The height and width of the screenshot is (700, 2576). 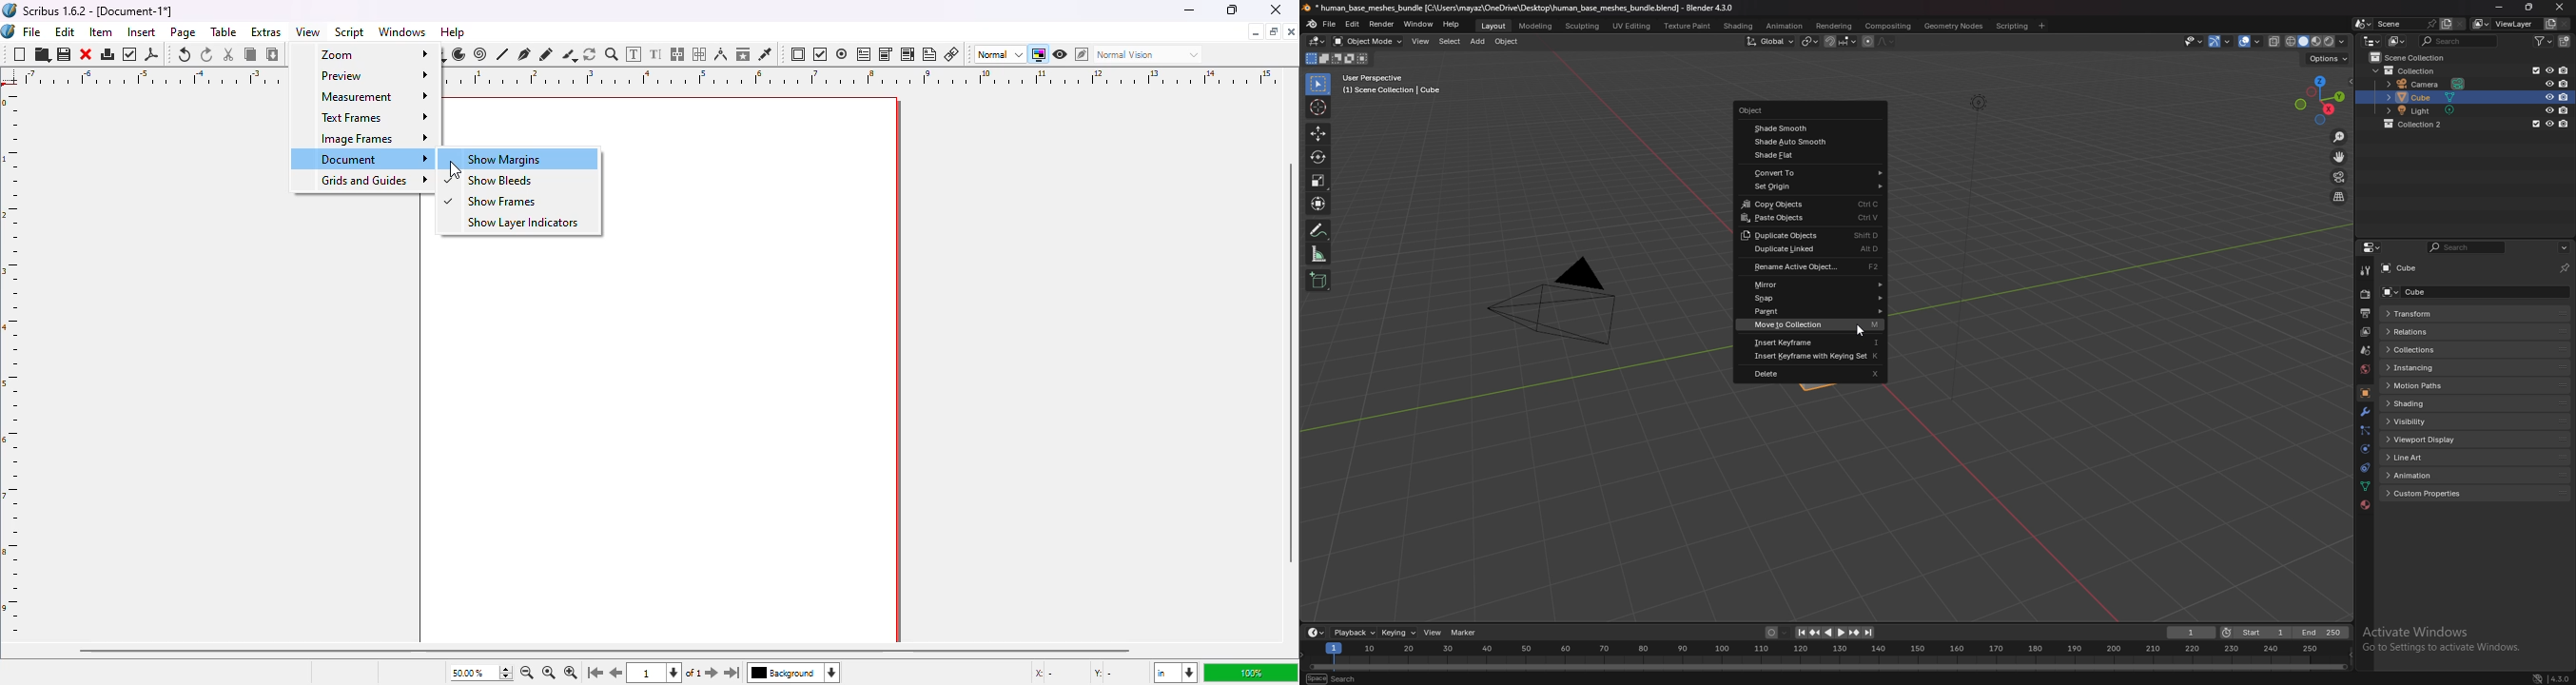 I want to click on custom properties, so click(x=2435, y=494).